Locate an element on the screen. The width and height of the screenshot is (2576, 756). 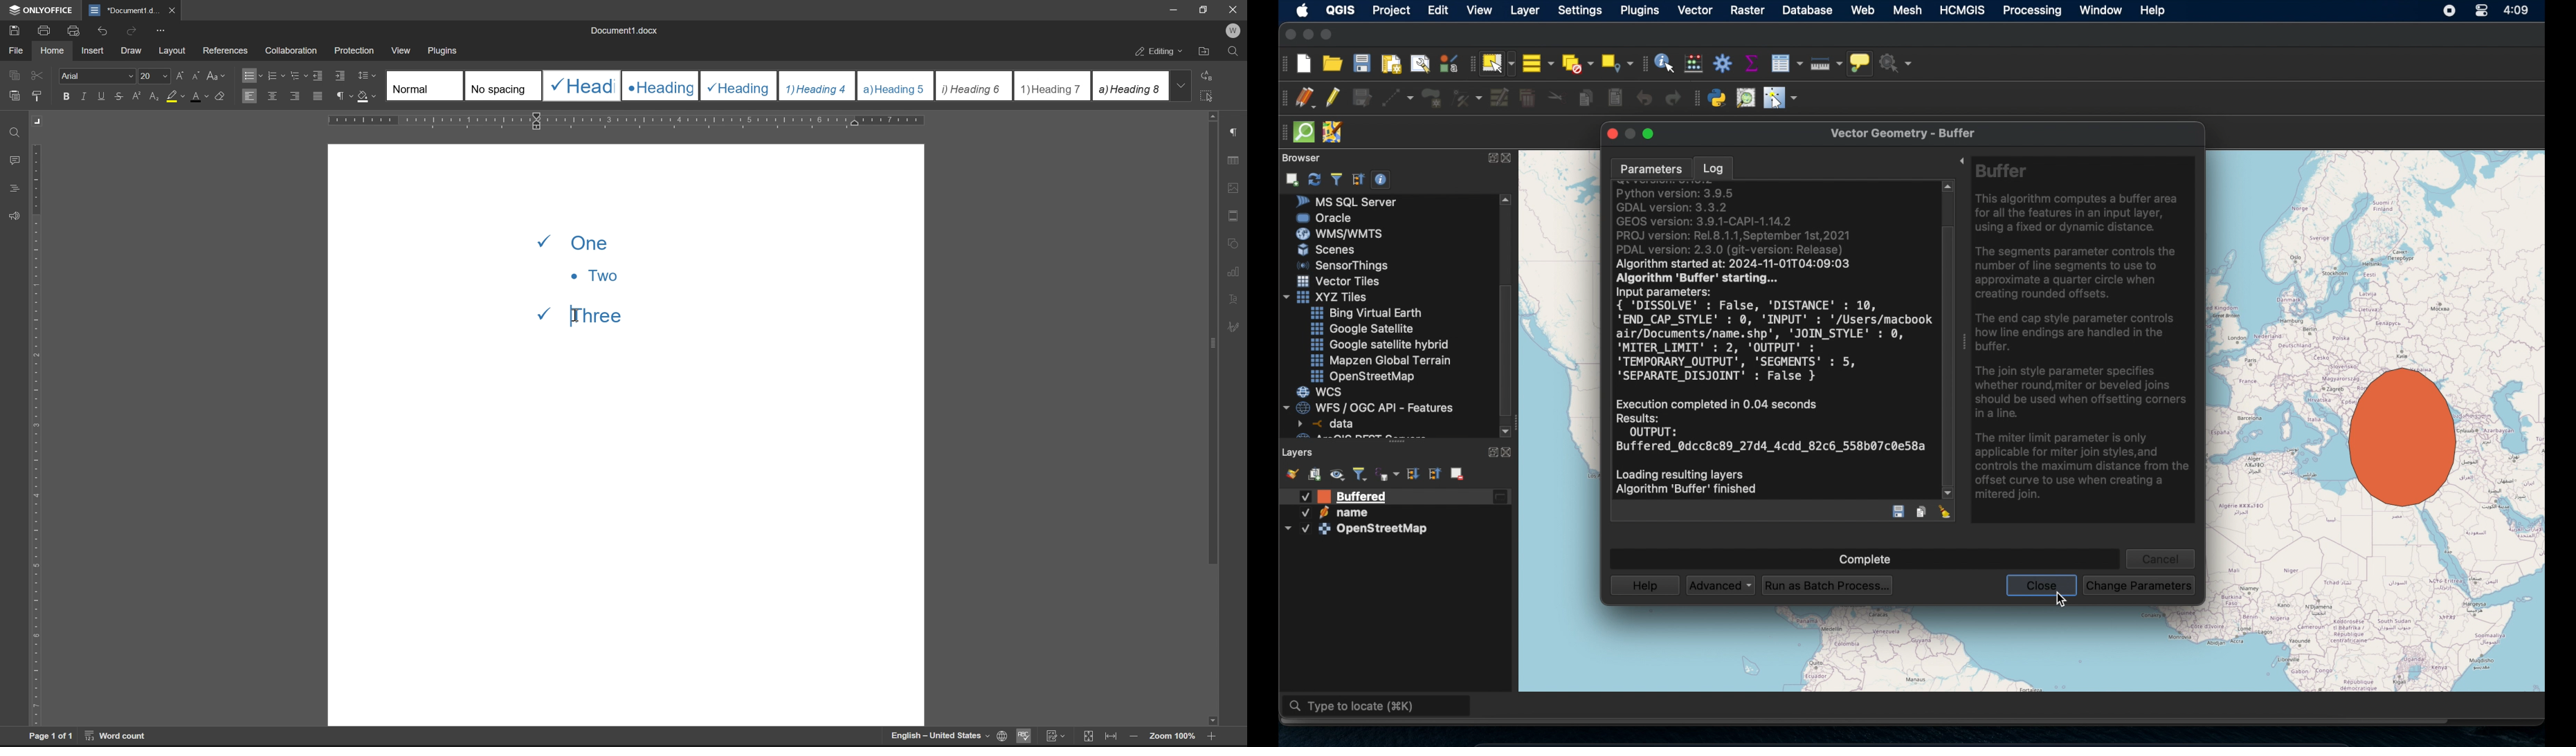
home is located at coordinates (52, 49).